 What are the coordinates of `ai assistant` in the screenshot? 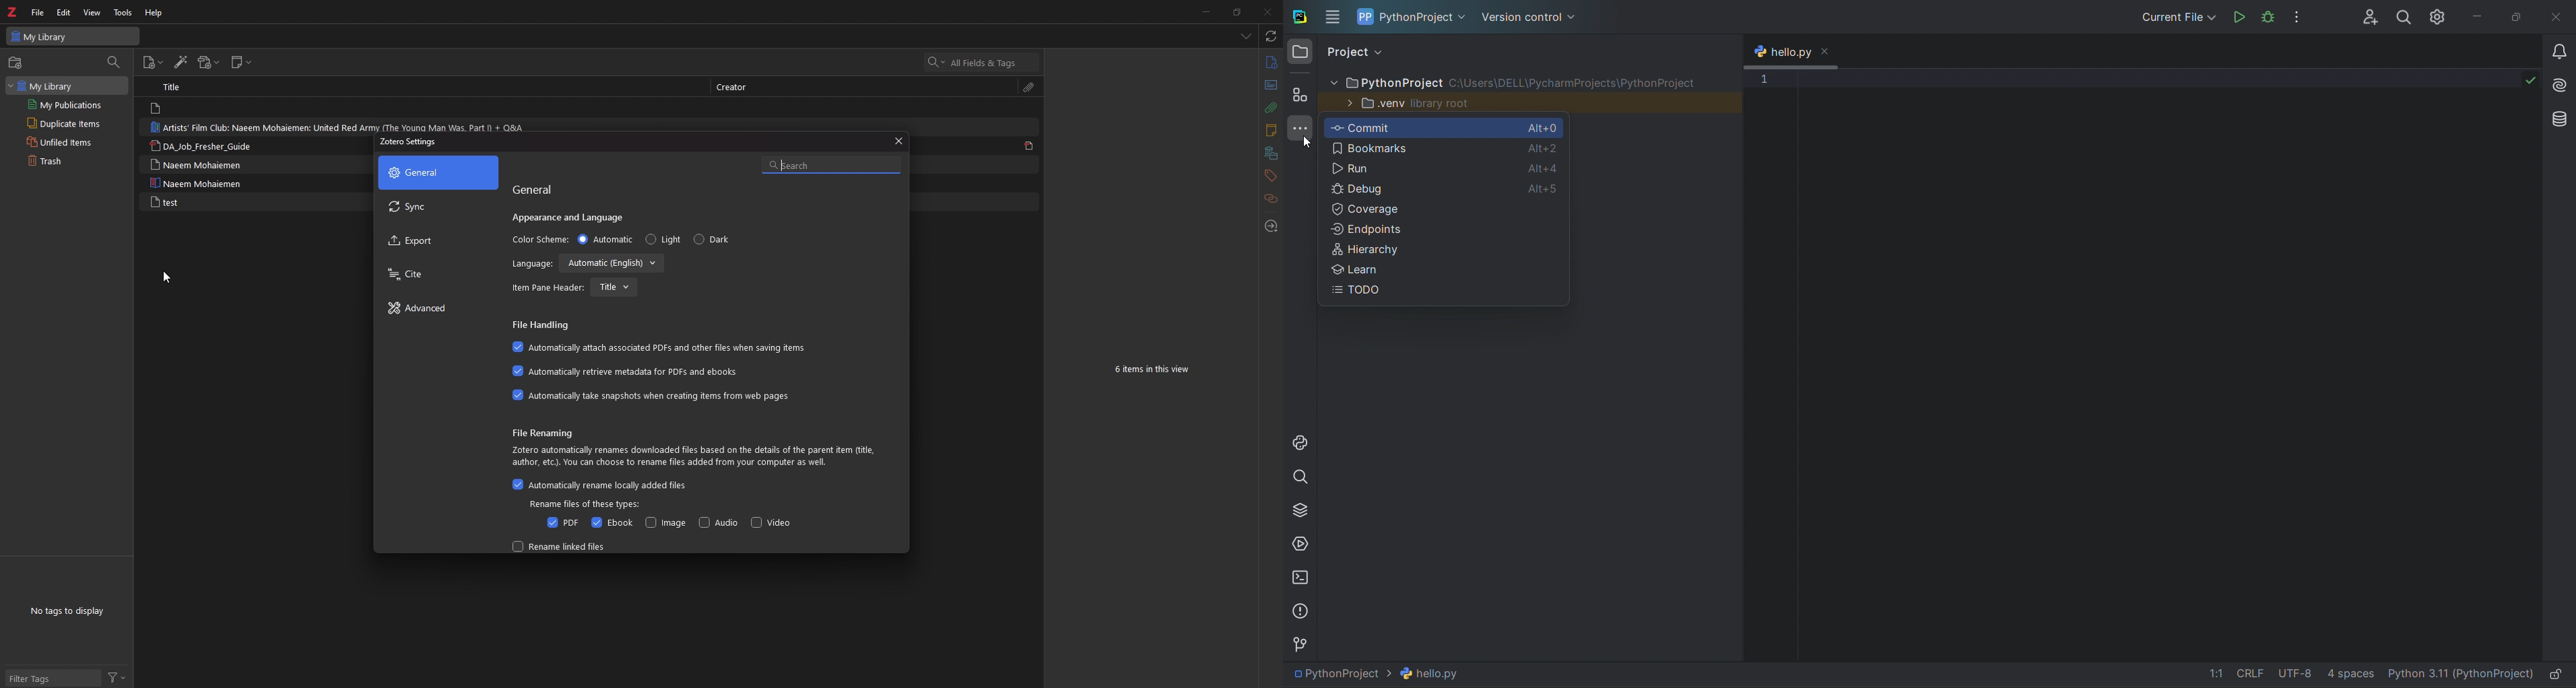 It's located at (2561, 88).